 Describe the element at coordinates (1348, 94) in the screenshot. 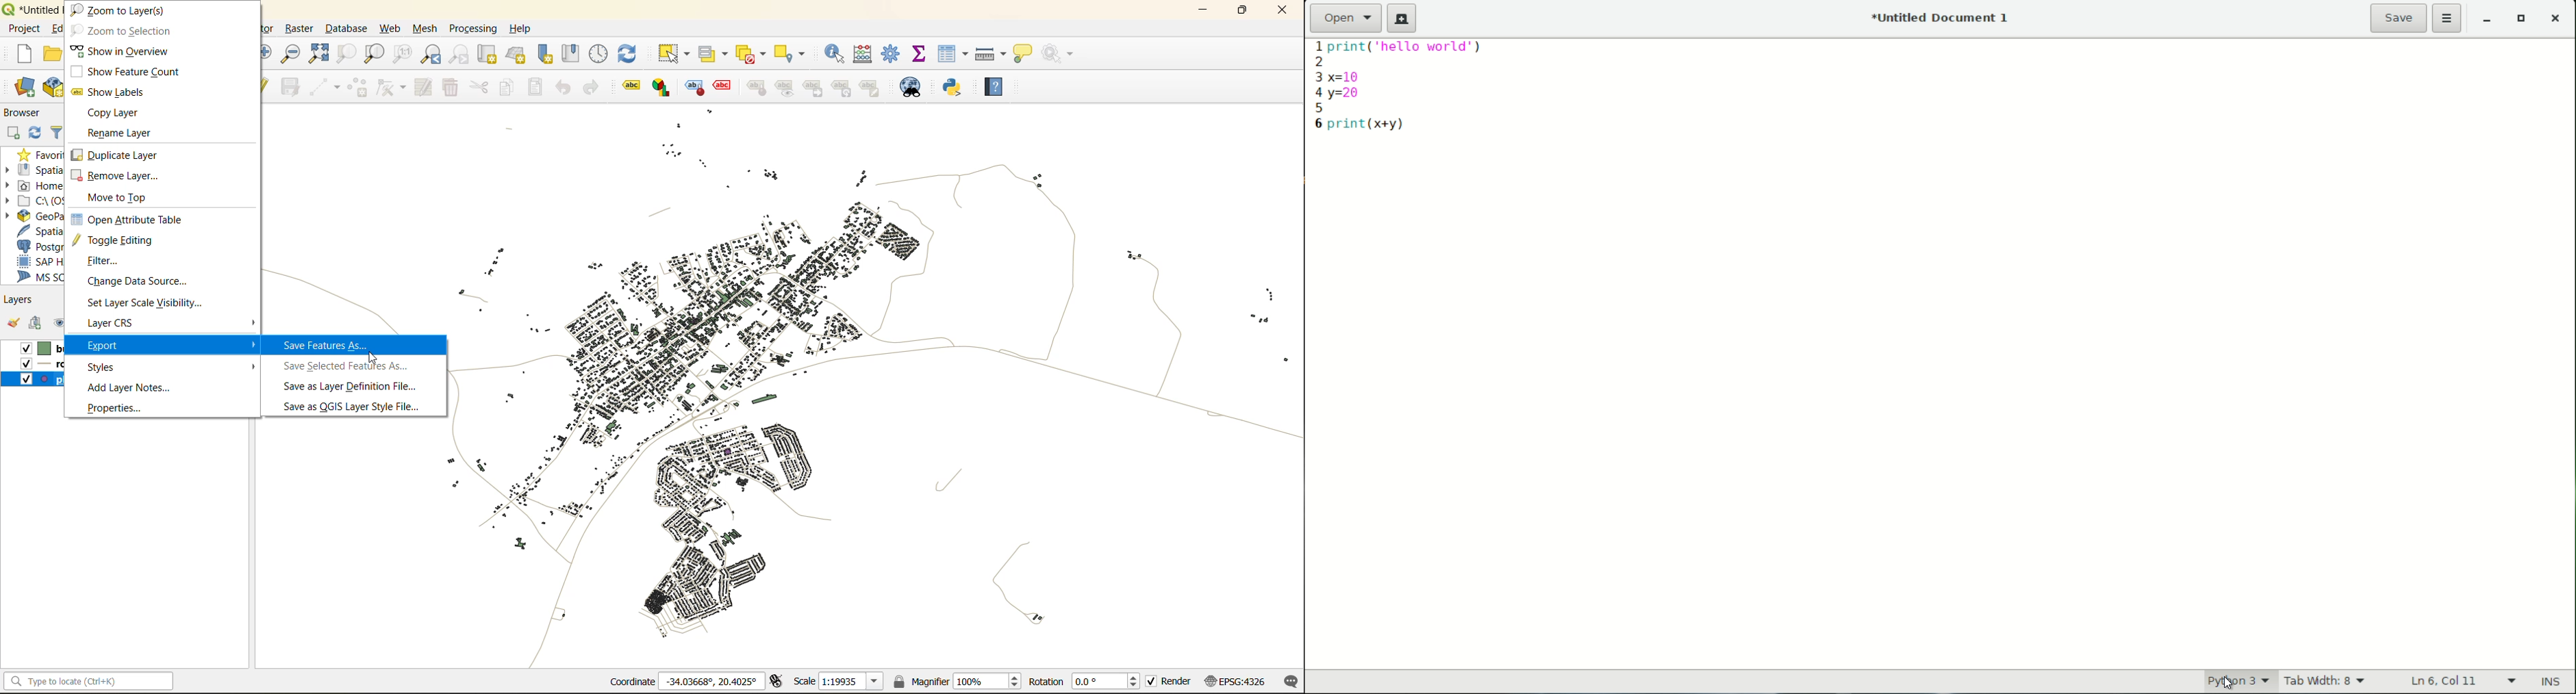

I see `y equation ` at that location.